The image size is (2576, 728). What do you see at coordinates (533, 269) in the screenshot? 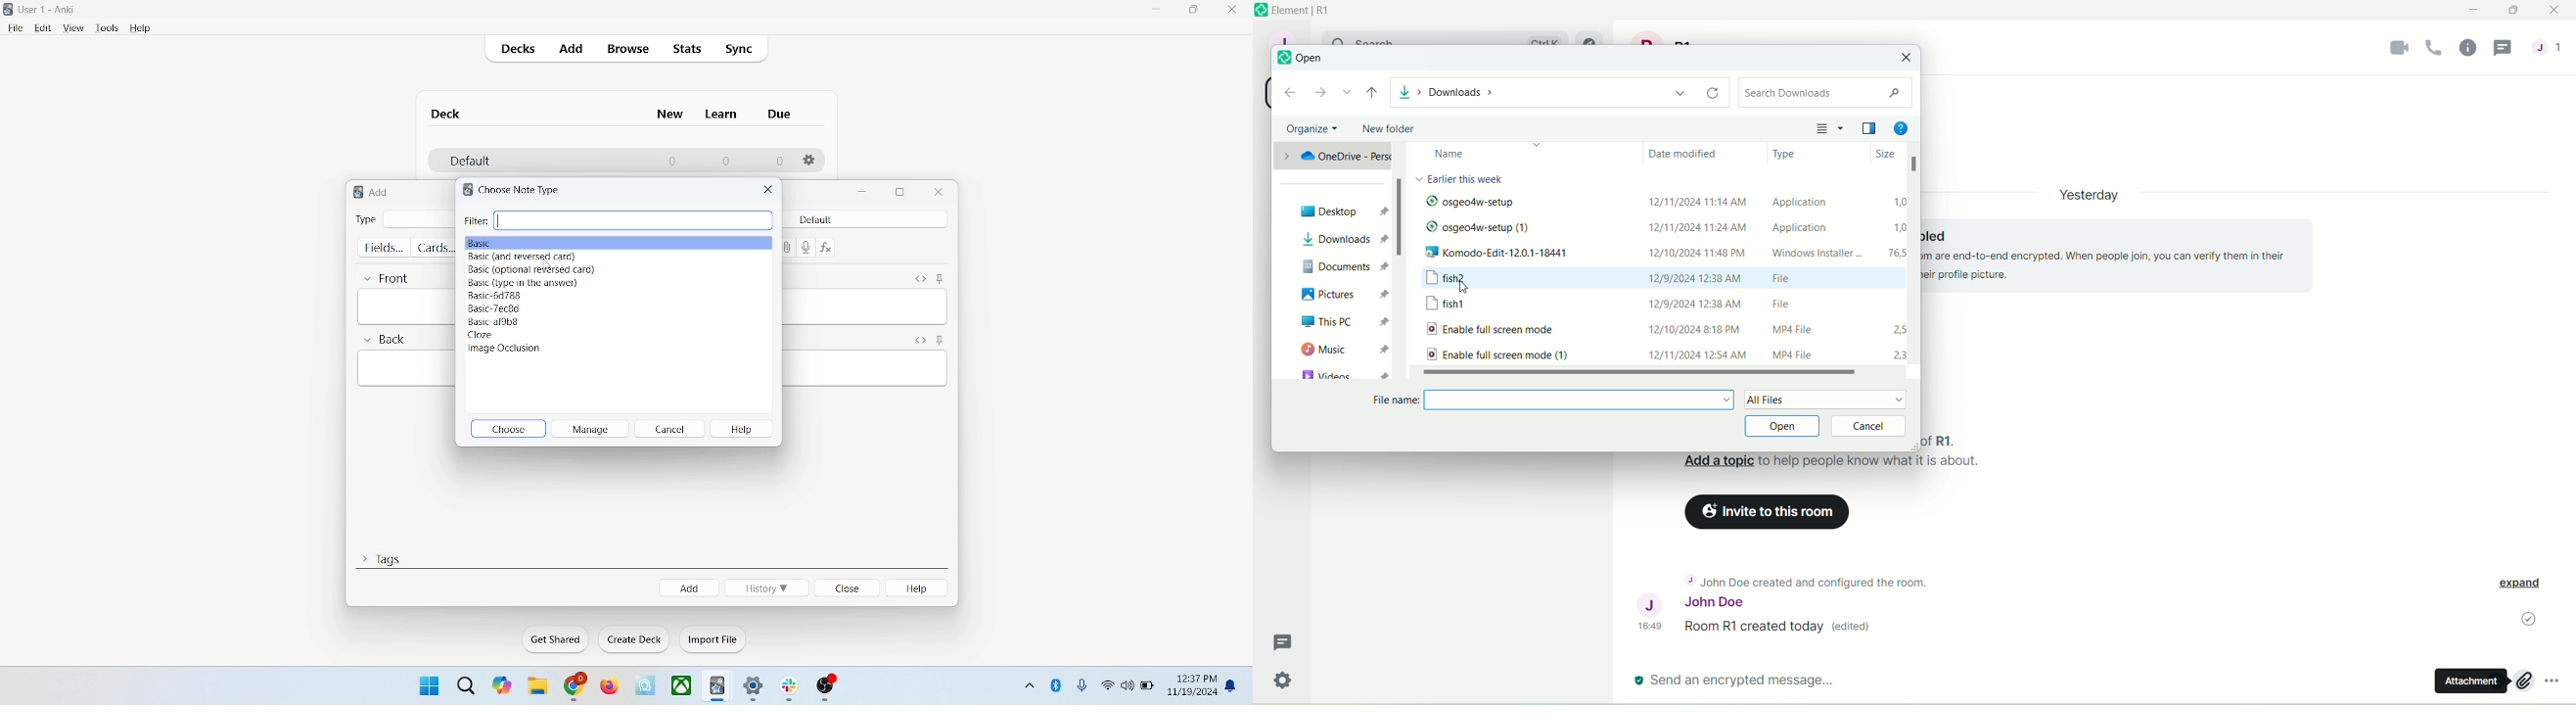
I see `Basic (optional reversed card)` at bounding box center [533, 269].